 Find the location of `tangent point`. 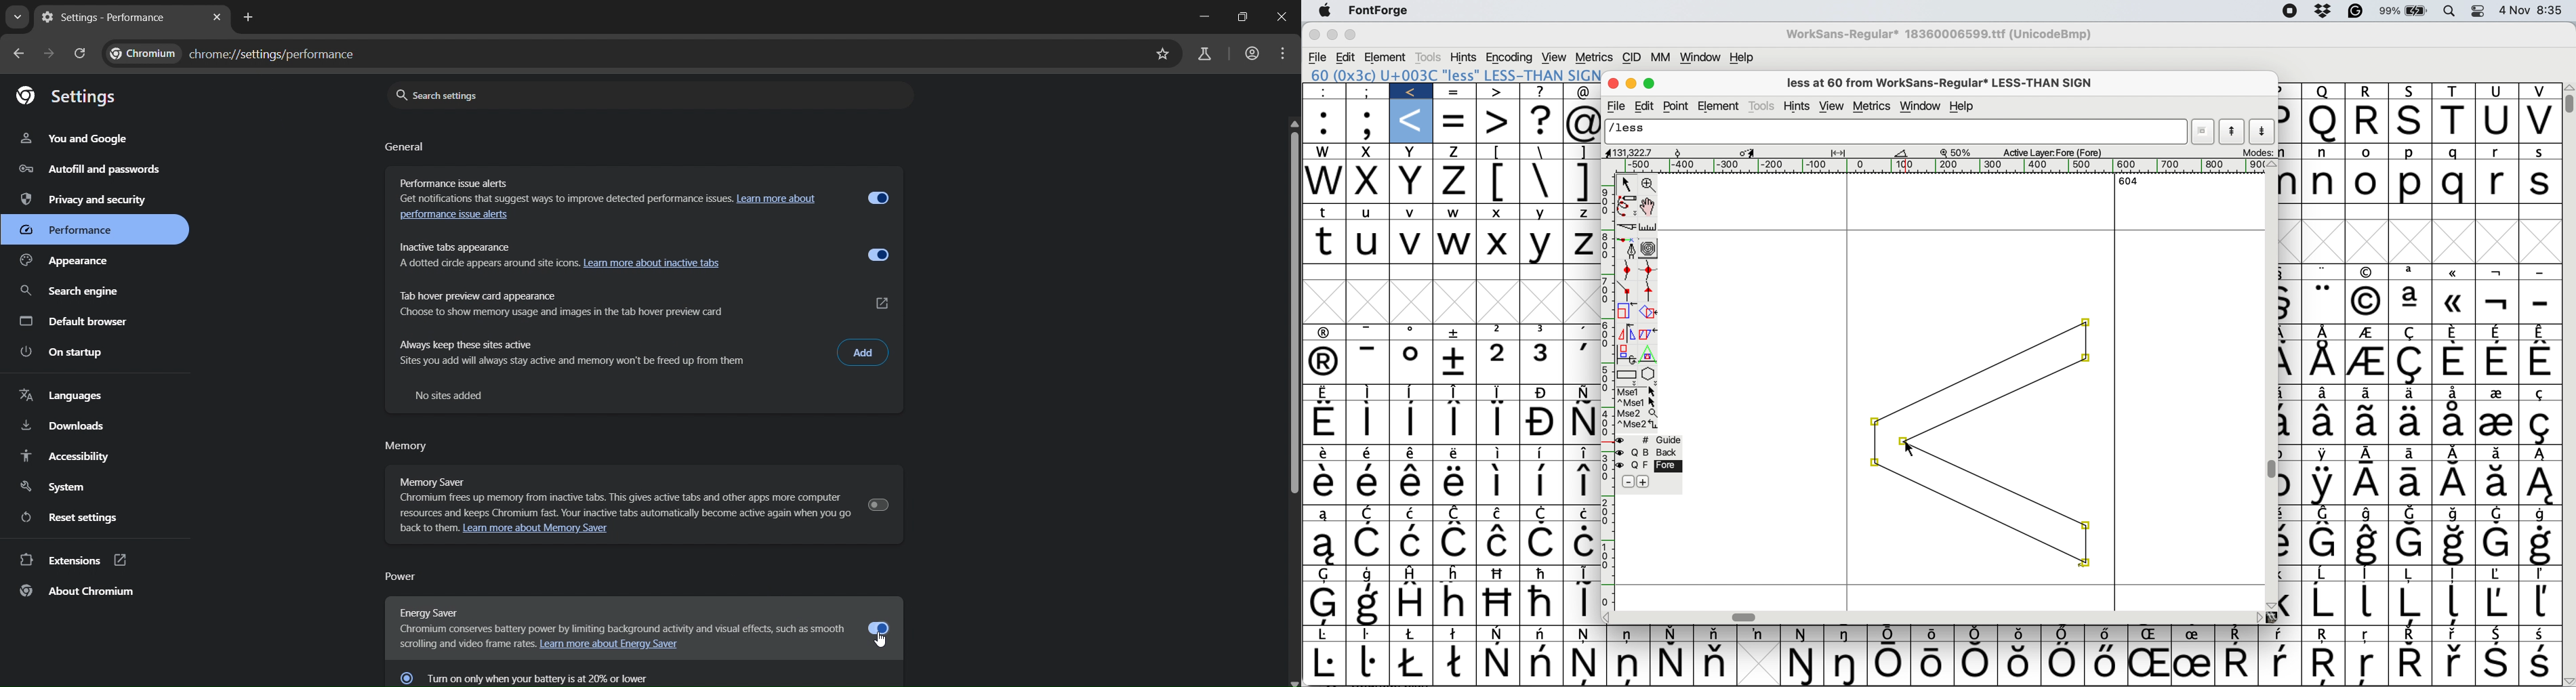

tangent point is located at coordinates (1653, 291).